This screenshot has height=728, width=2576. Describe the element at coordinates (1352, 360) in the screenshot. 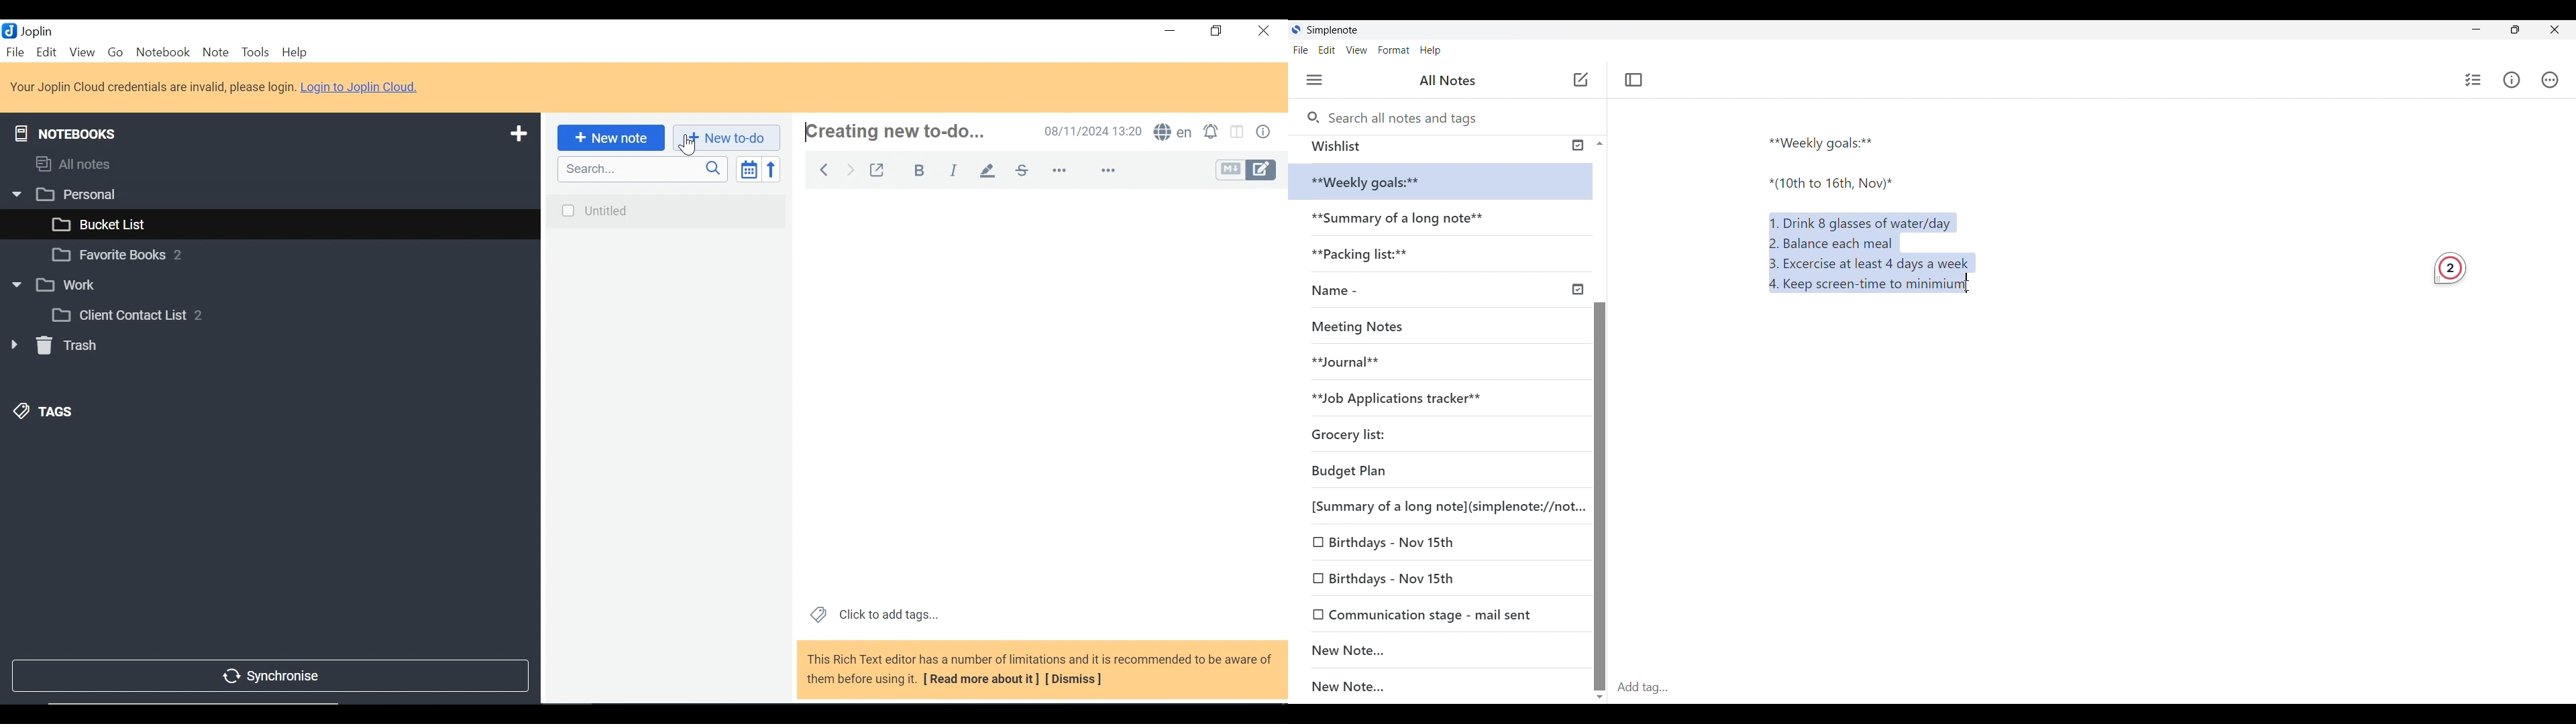

I see `**Journal**` at that location.